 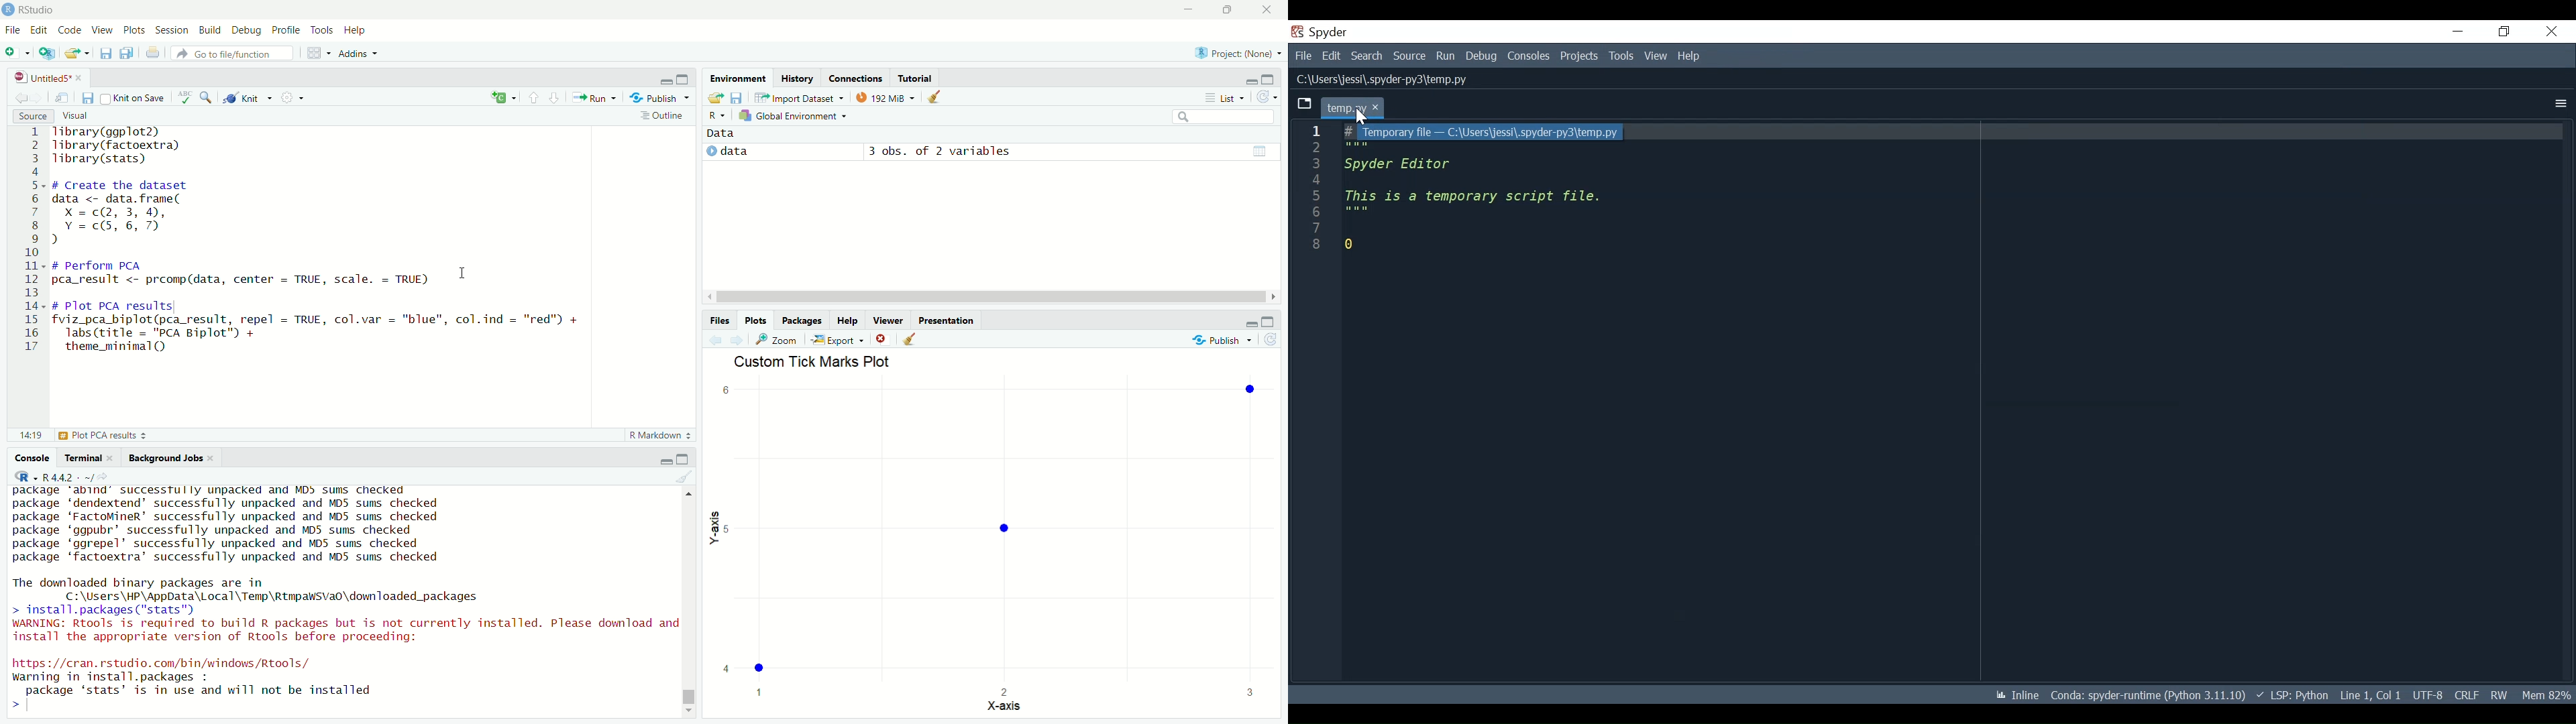 What do you see at coordinates (31, 115) in the screenshot?
I see `source` at bounding box center [31, 115].